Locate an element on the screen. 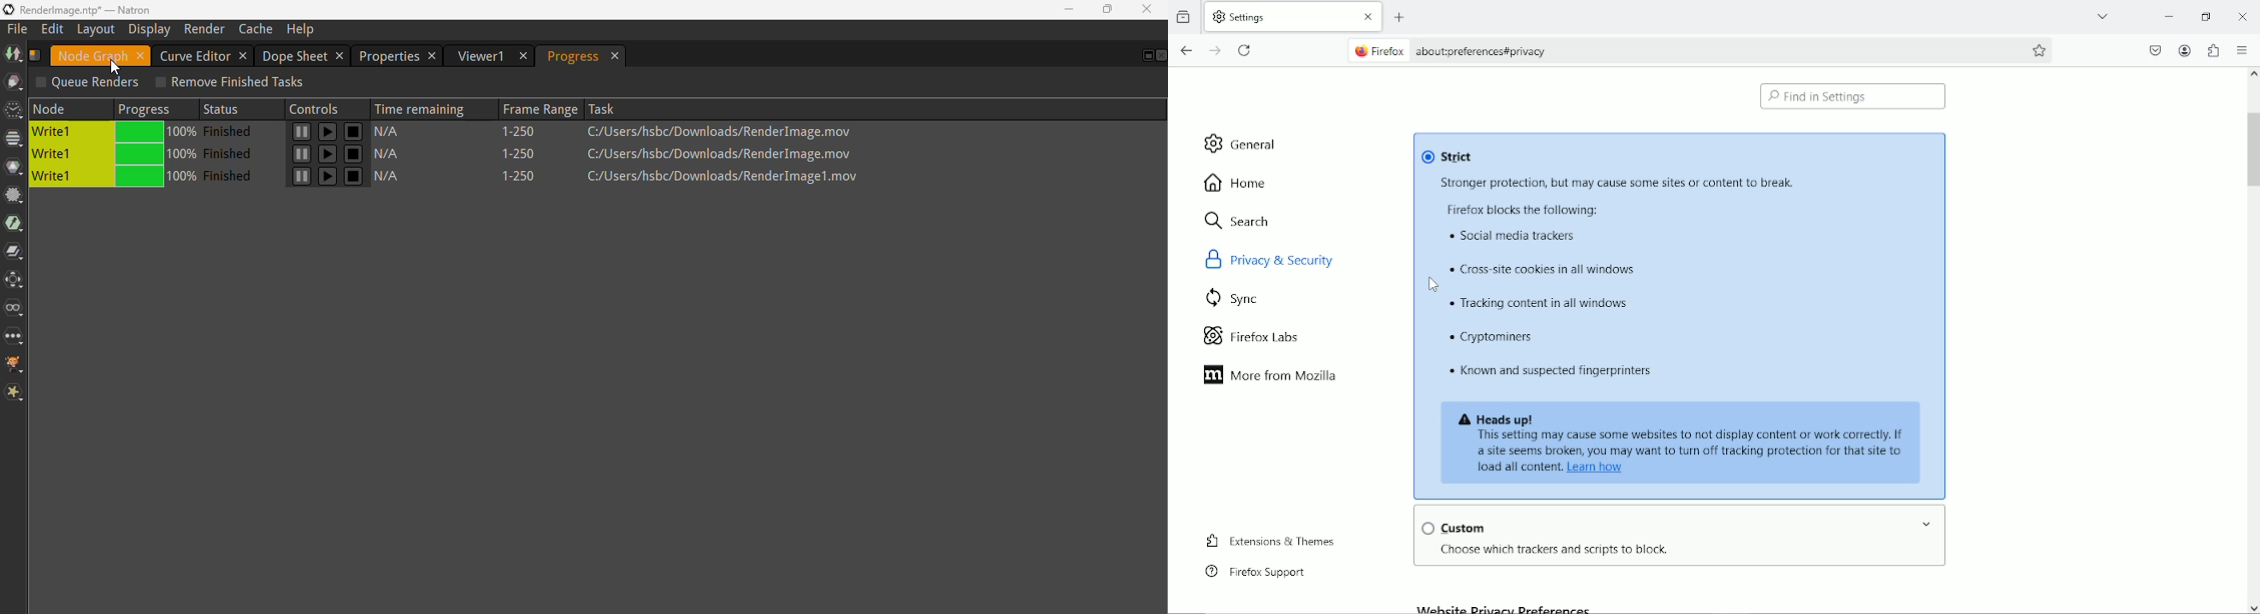  link is located at coordinates (1597, 468).